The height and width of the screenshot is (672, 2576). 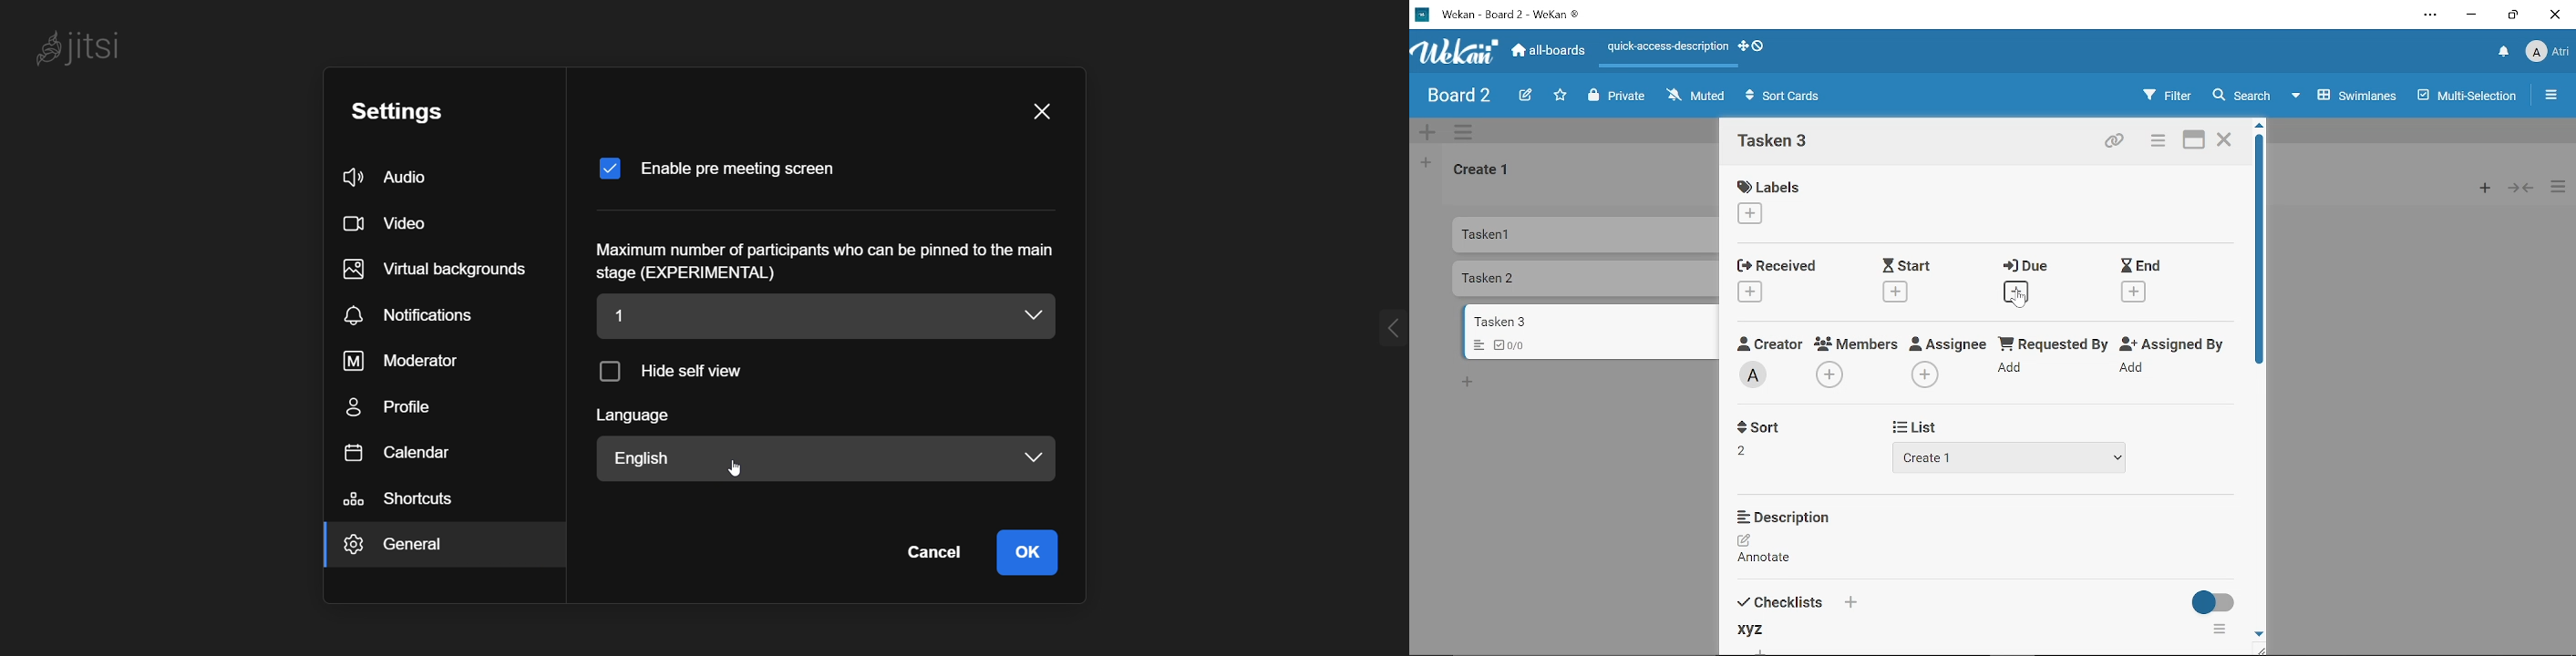 I want to click on Add start date, so click(x=1896, y=291).